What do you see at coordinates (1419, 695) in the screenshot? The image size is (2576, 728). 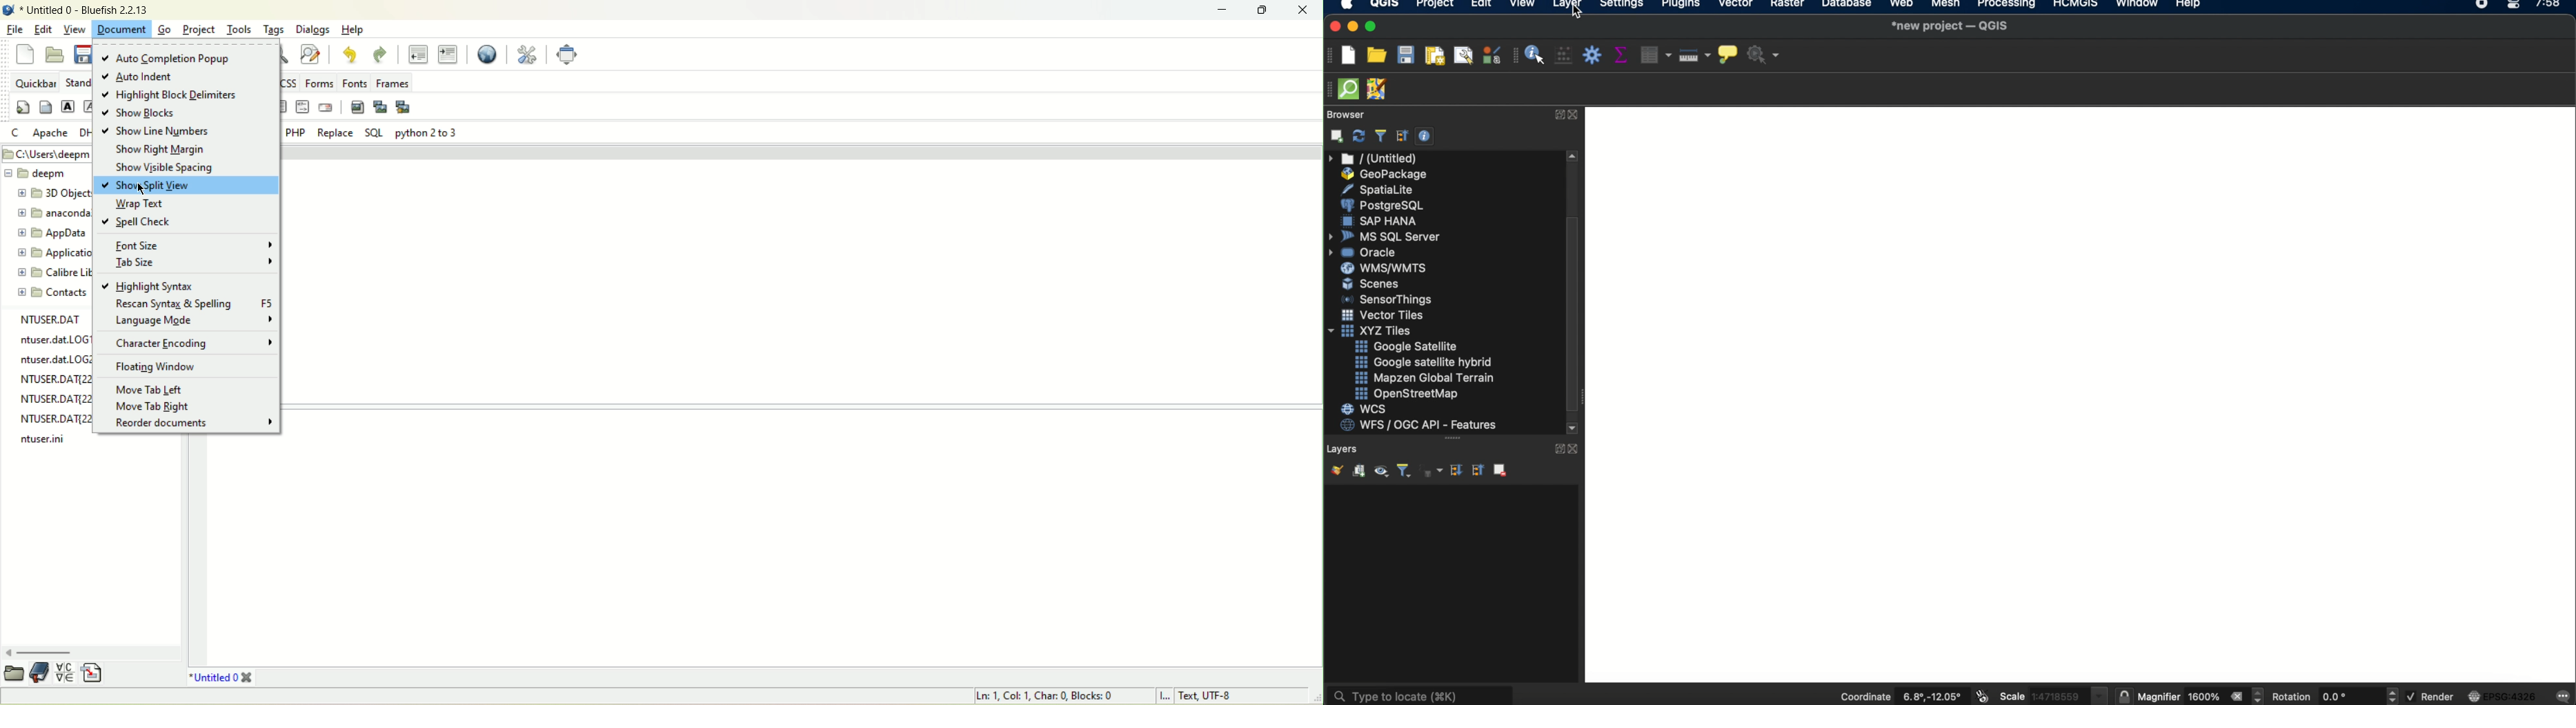 I see `type to locate` at bounding box center [1419, 695].